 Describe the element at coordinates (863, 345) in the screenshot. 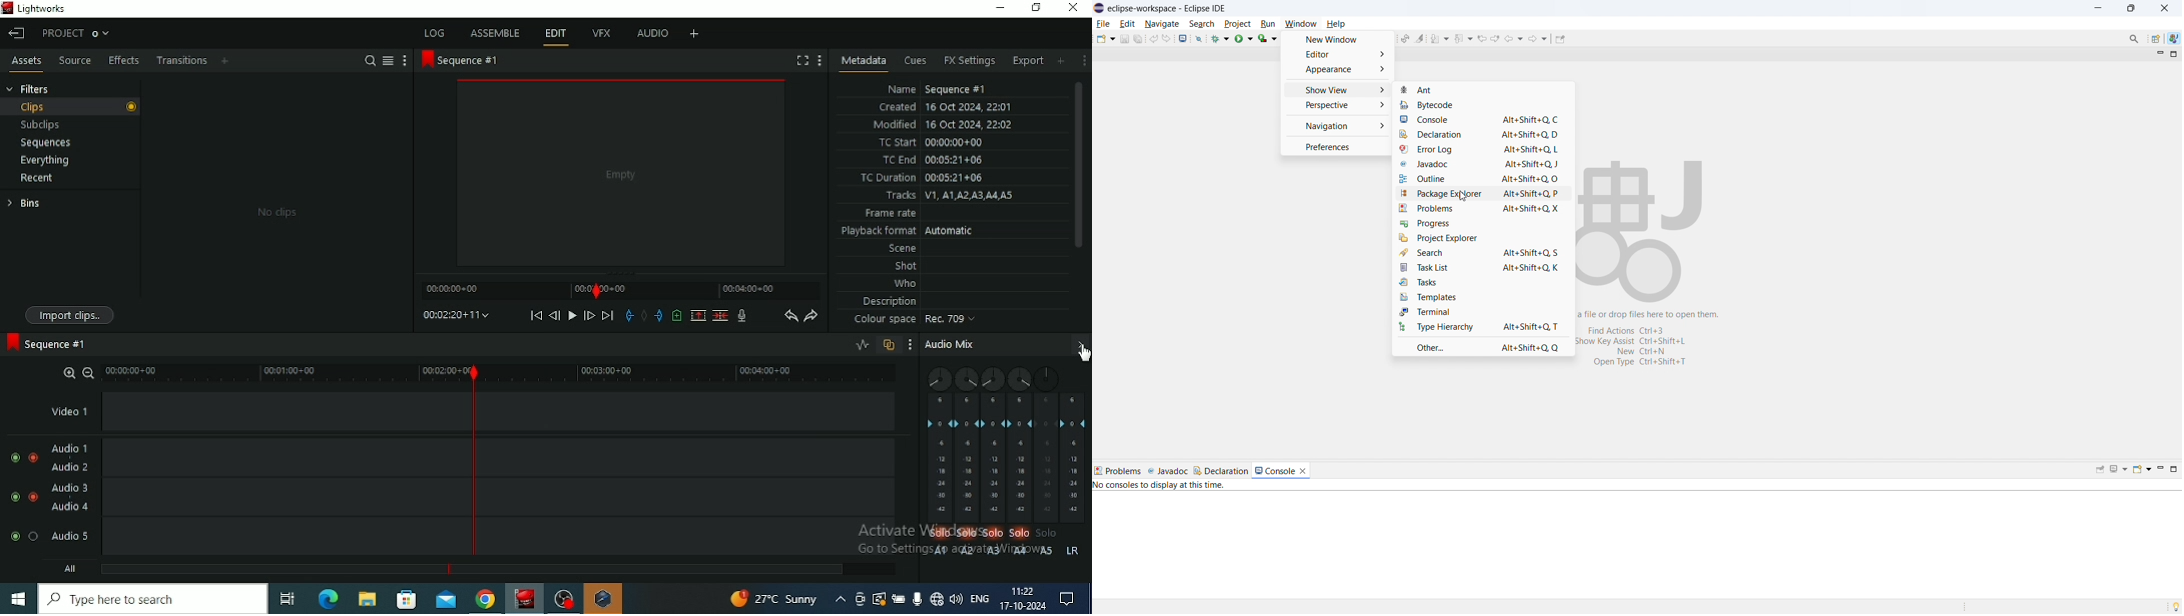

I see `Toggle audio levels editing` at that location.